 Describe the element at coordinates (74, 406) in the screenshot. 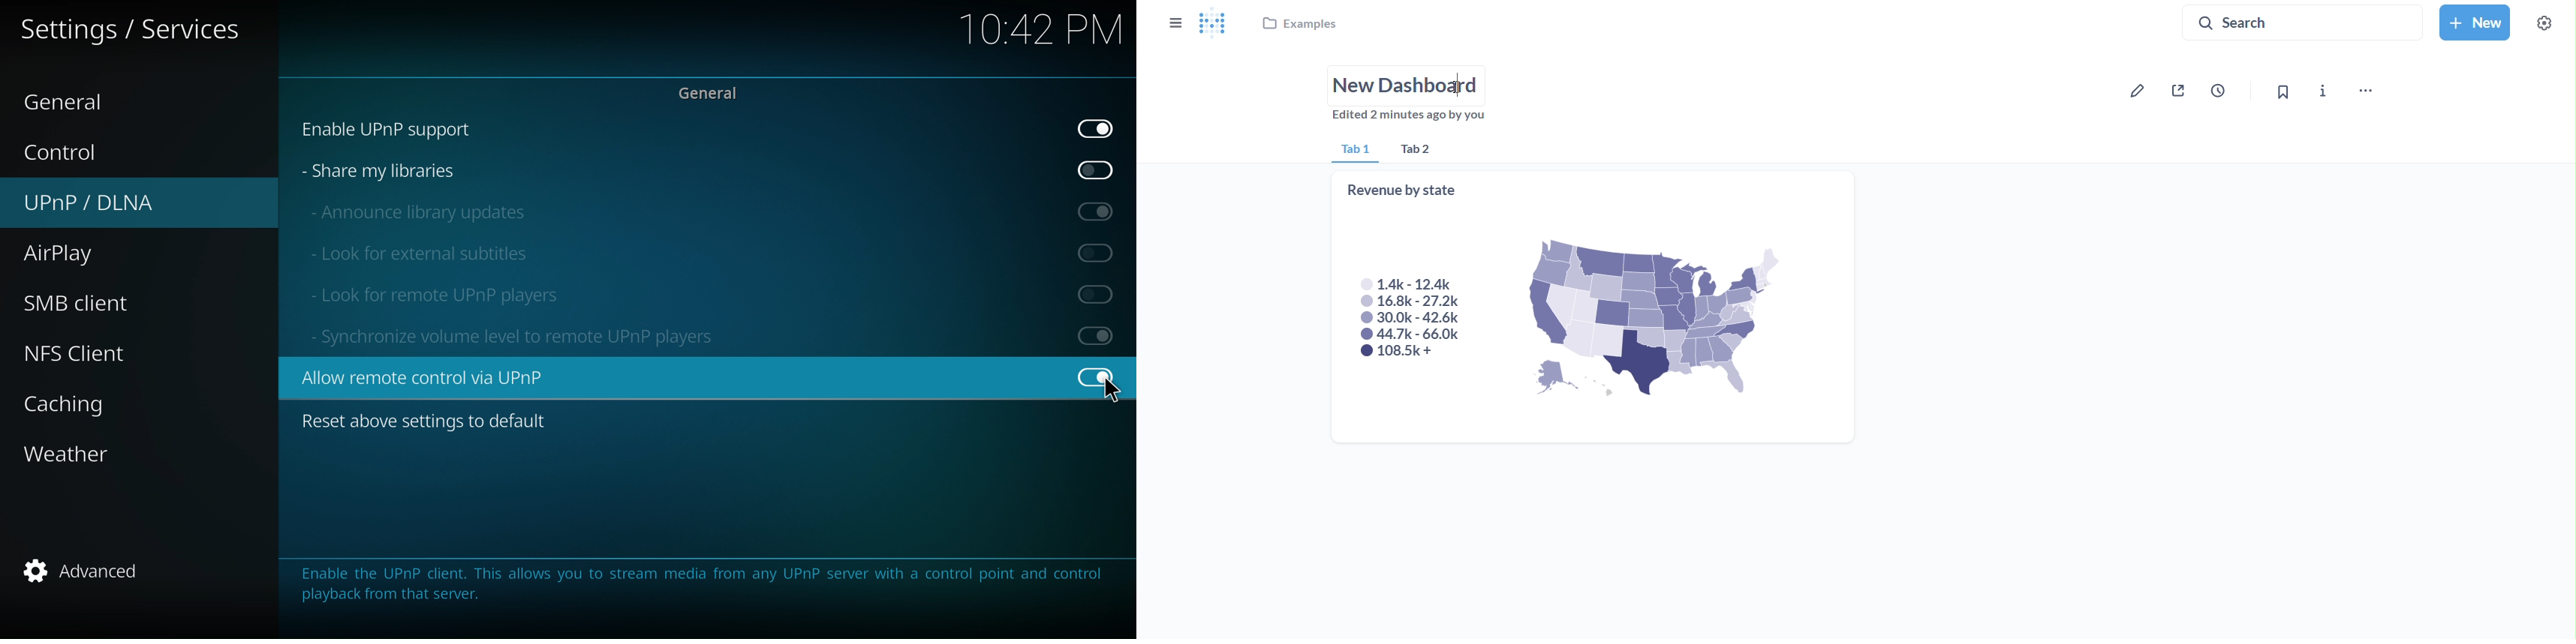

I see `caching` at that location.